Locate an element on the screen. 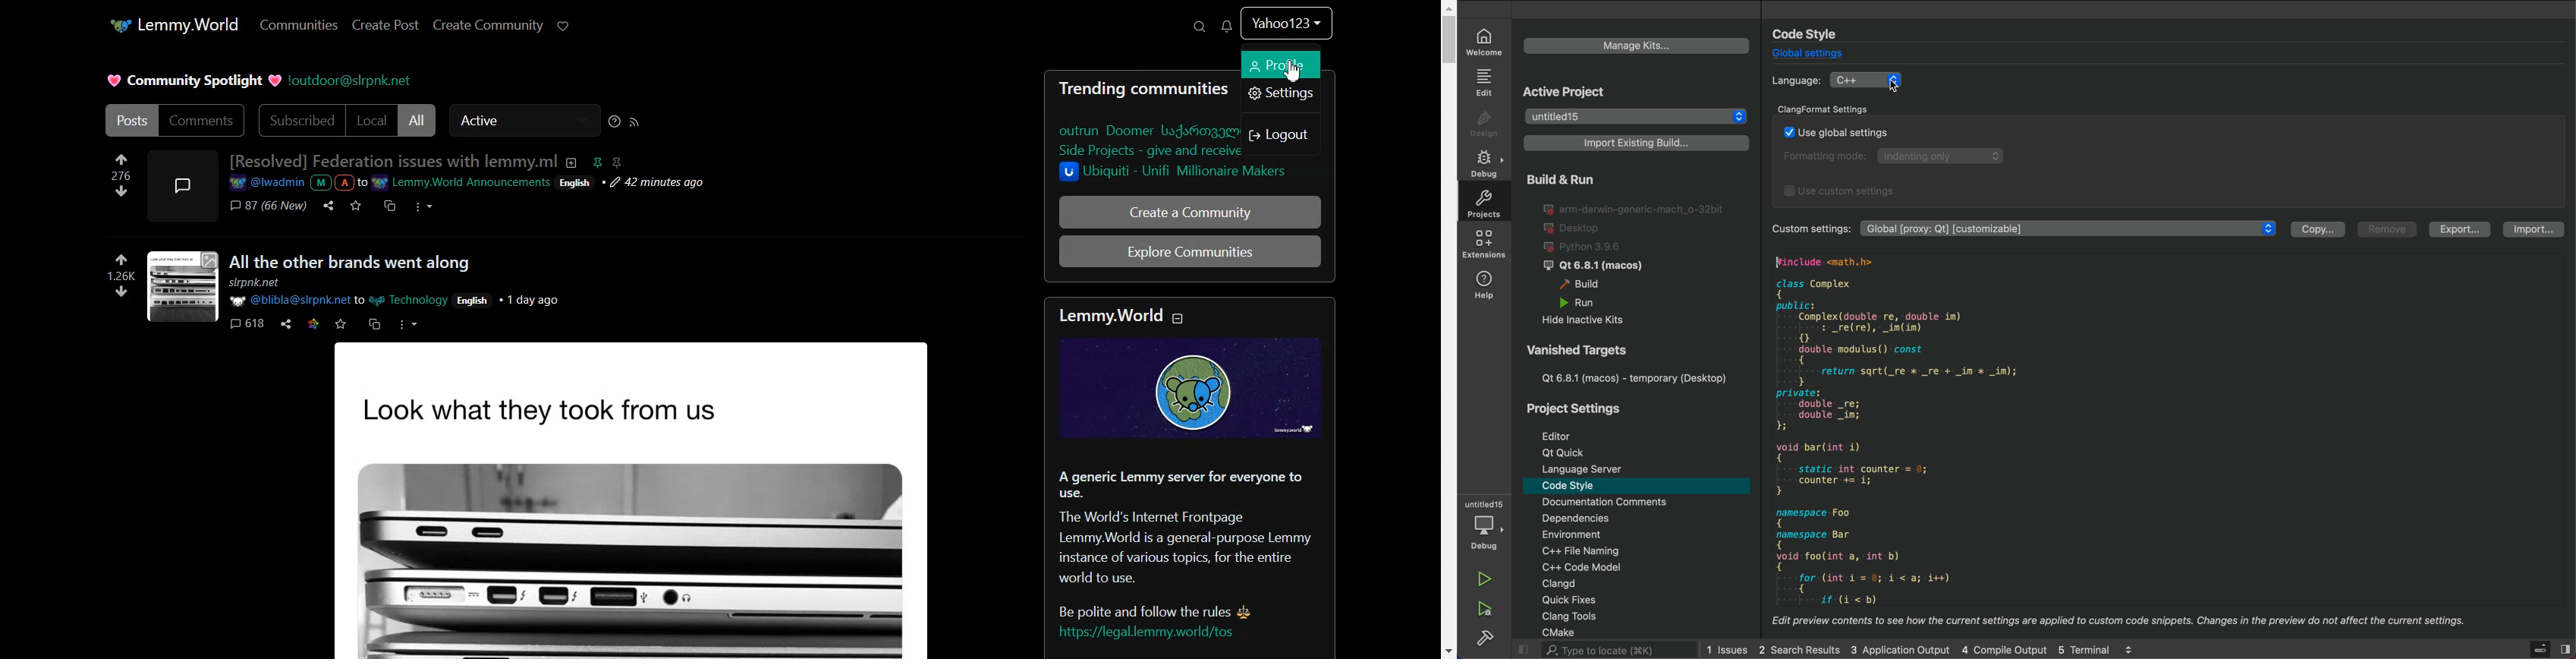 The width and height of the screenshot is (2576, 672). Comments is located at coordinates (203, 119).